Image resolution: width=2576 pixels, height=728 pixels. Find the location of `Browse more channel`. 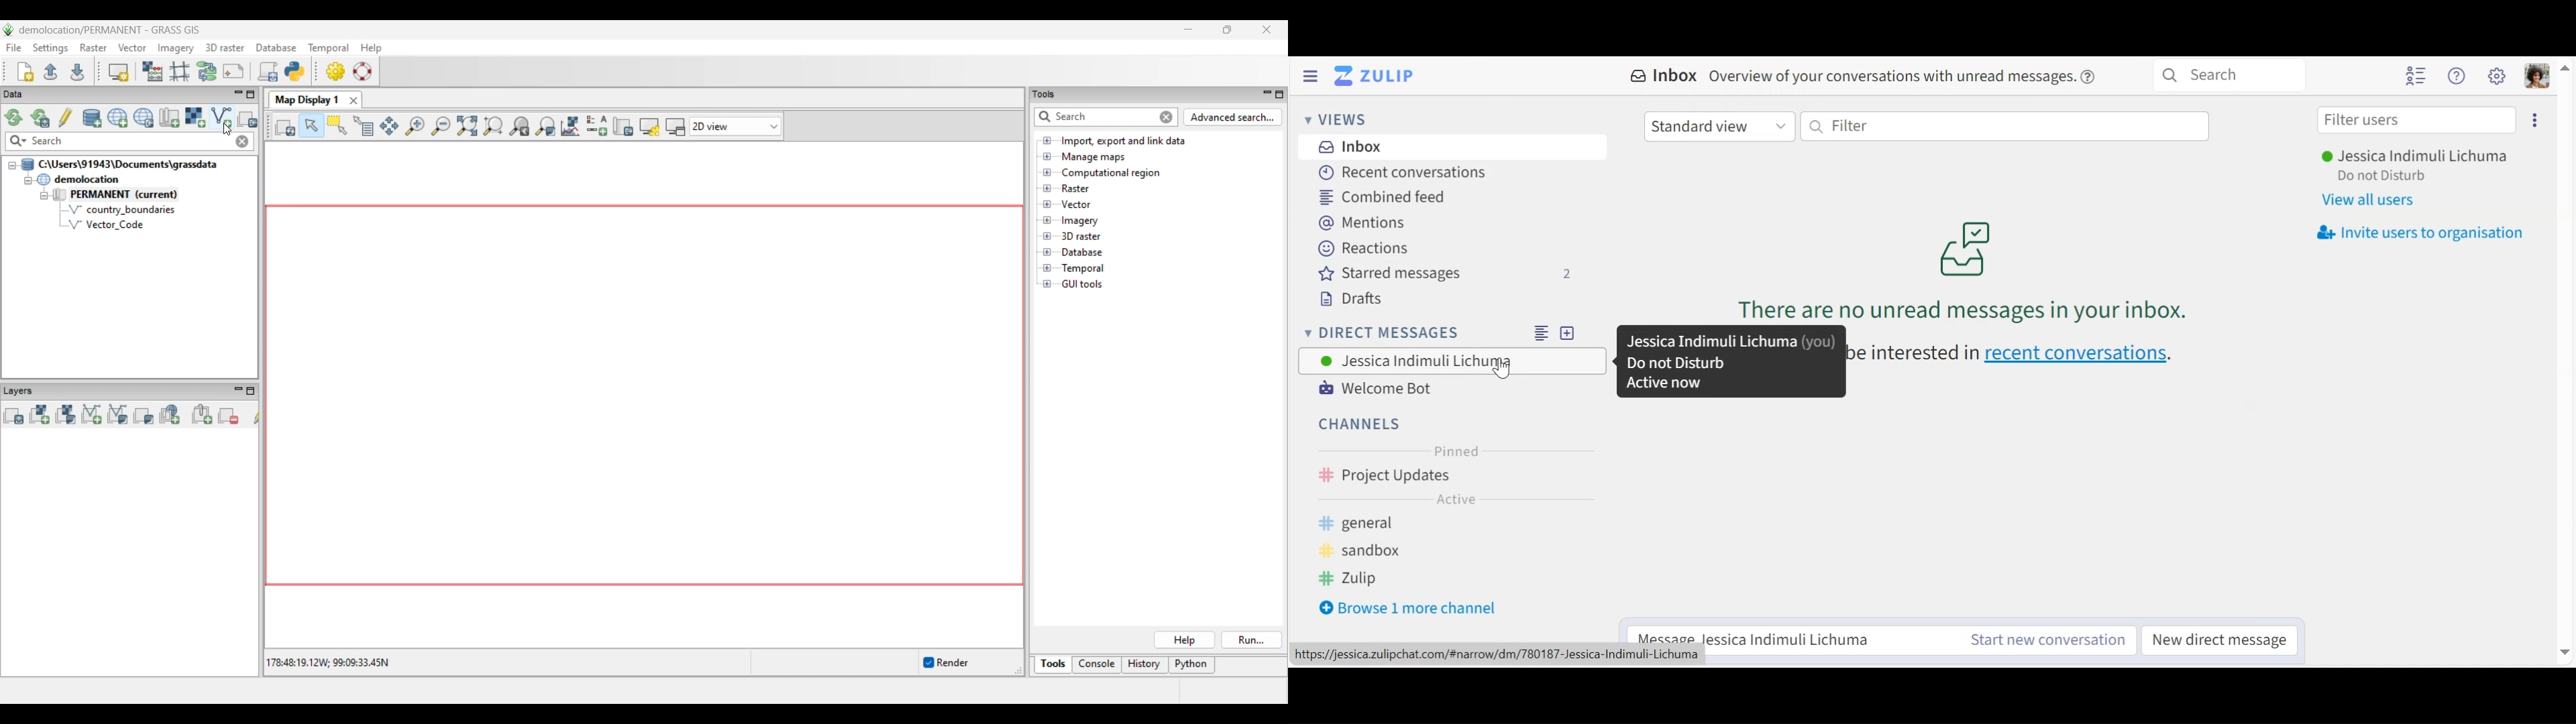

Browse more channel is located at coordinates (1417, 610).